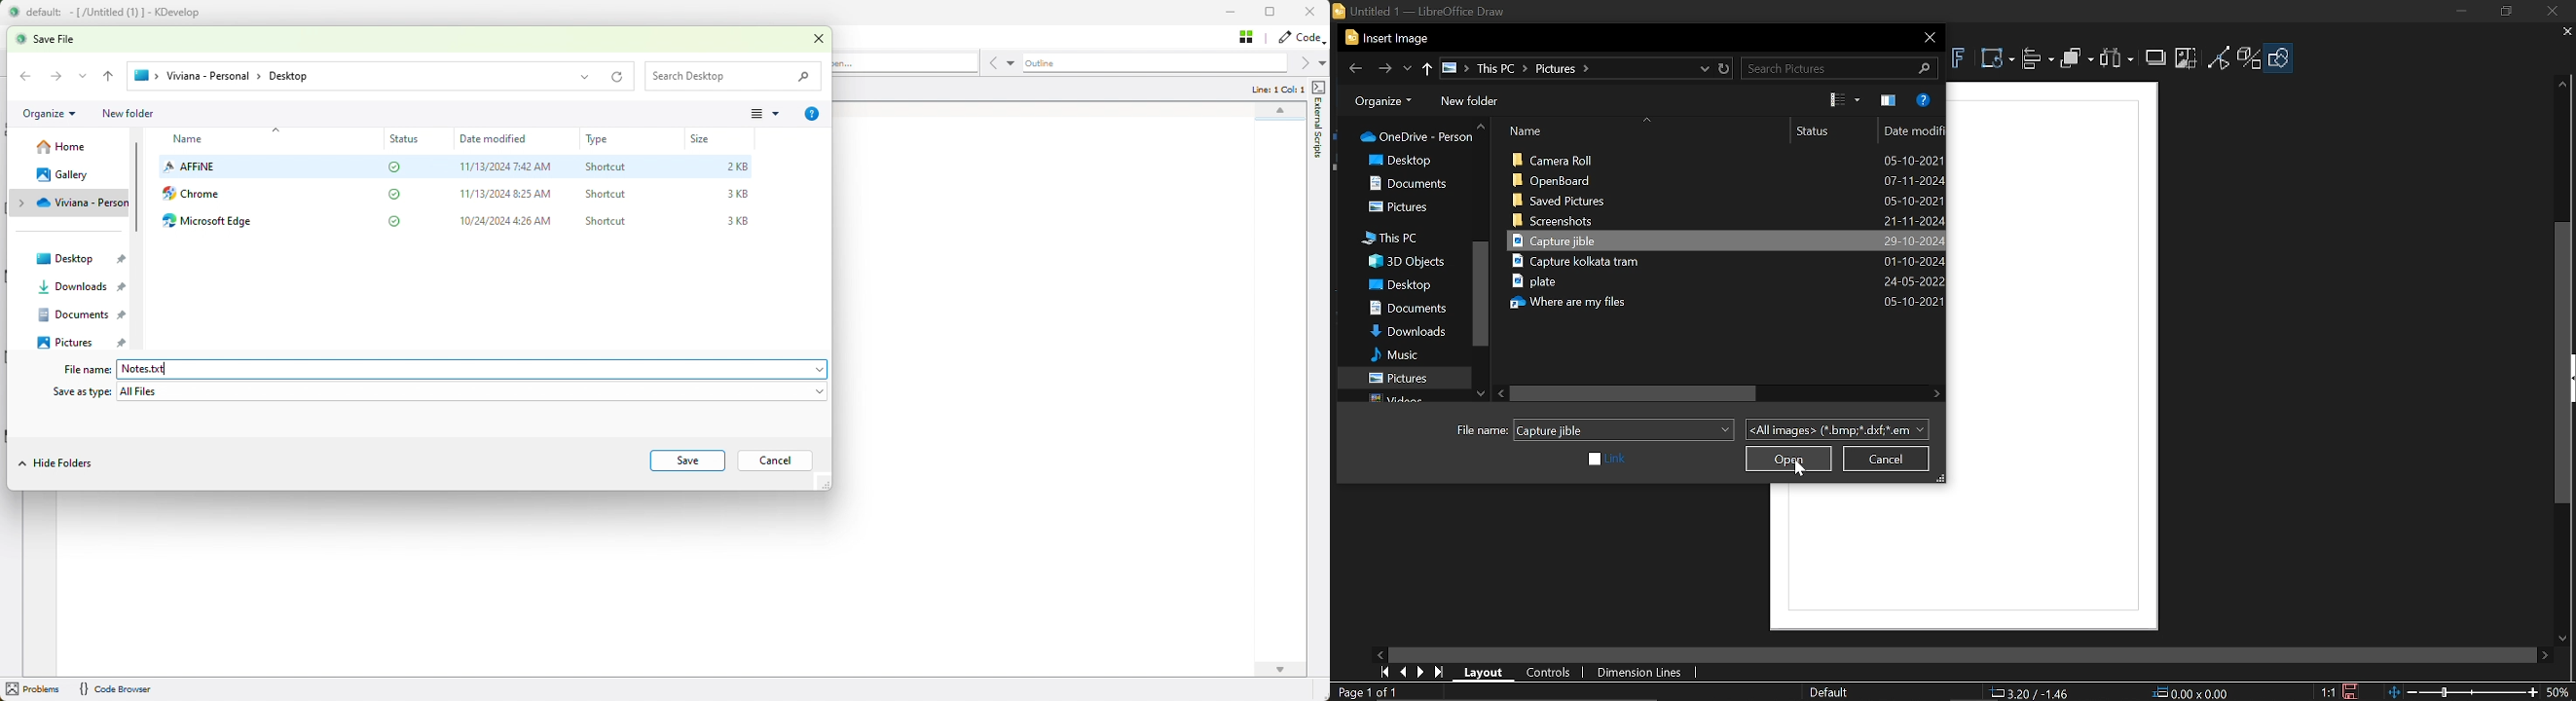  What do you see at coordinates (1919, 41) in the screenshot?
I see `Close window` at bounding box center [1919, 41].